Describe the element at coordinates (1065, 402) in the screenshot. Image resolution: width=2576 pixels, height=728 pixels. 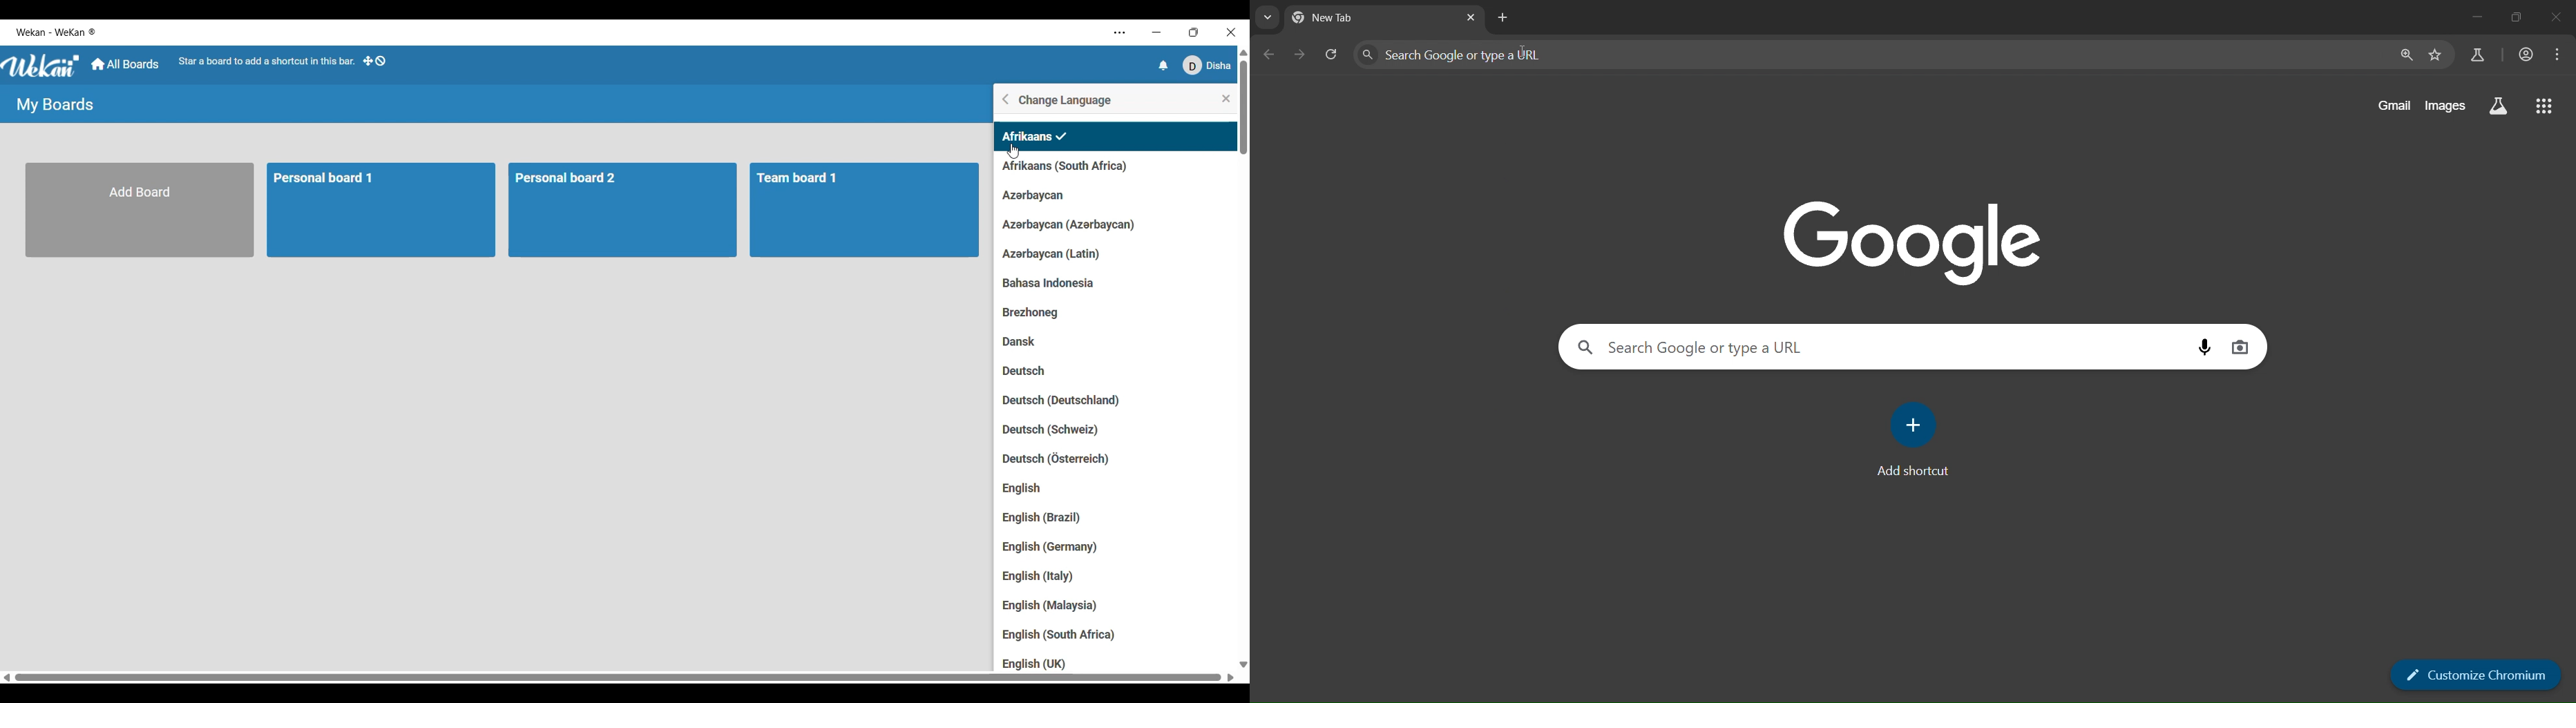
I see `Deutsch (Deutschland)` at that location.